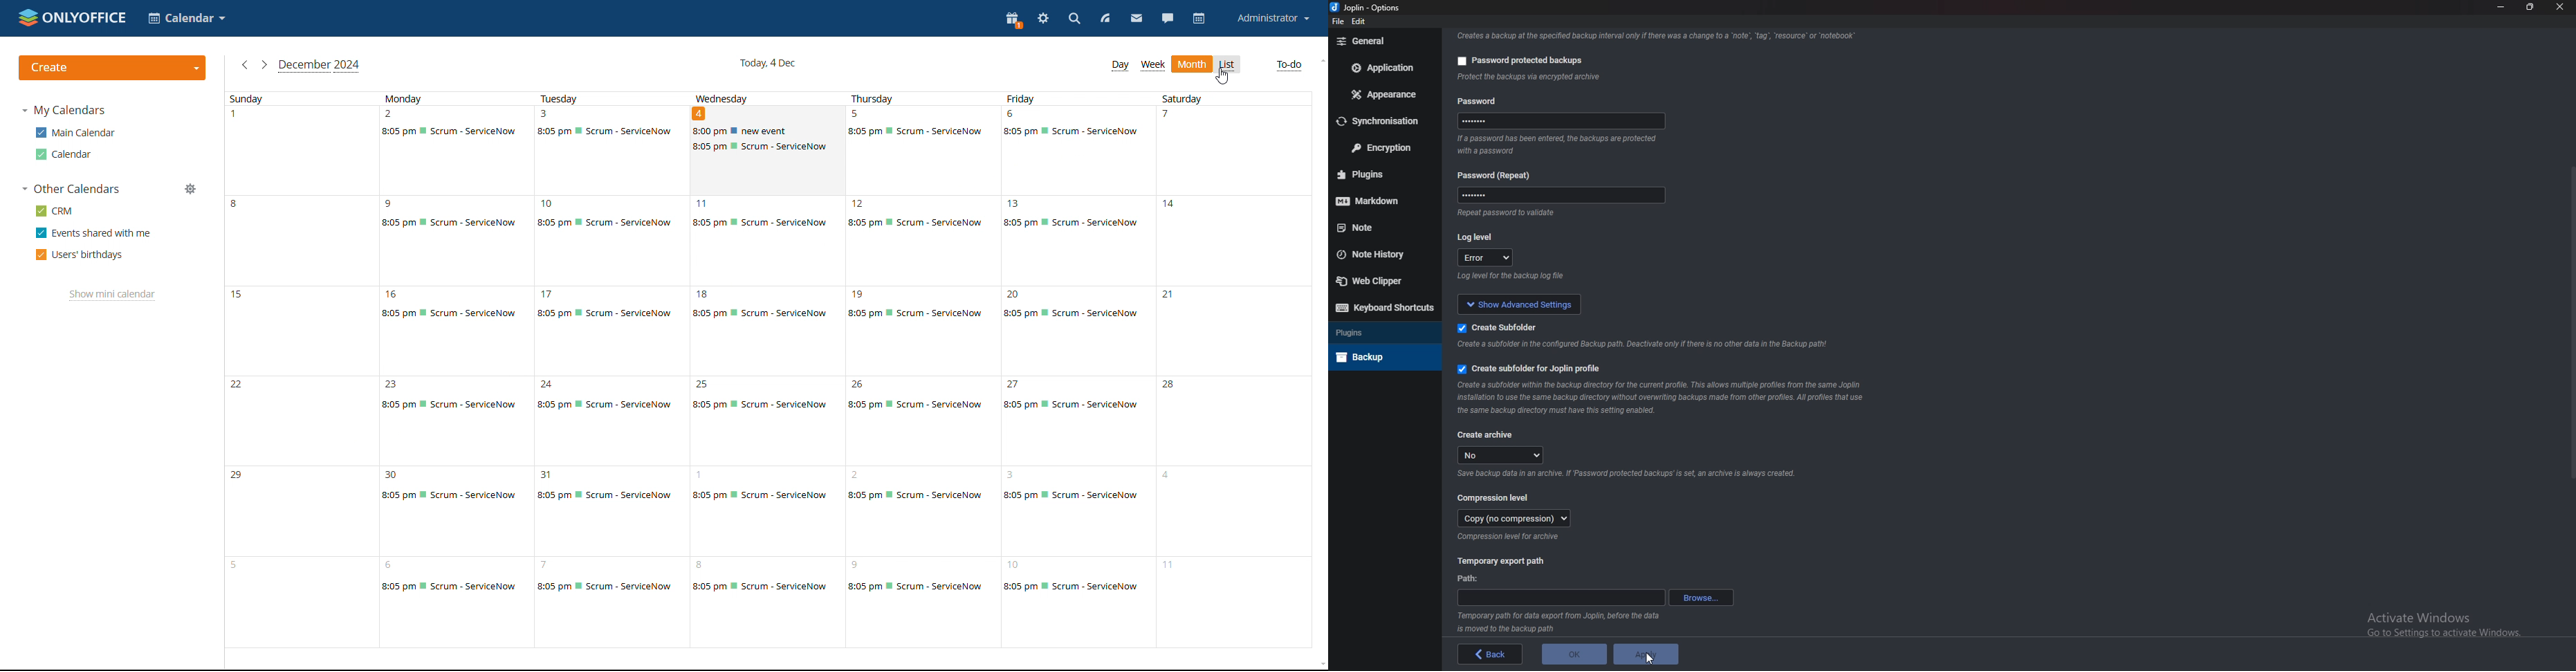  Describe the element at coordinates (2503, 8) in the screenshot. I see `Minimize` at that location.